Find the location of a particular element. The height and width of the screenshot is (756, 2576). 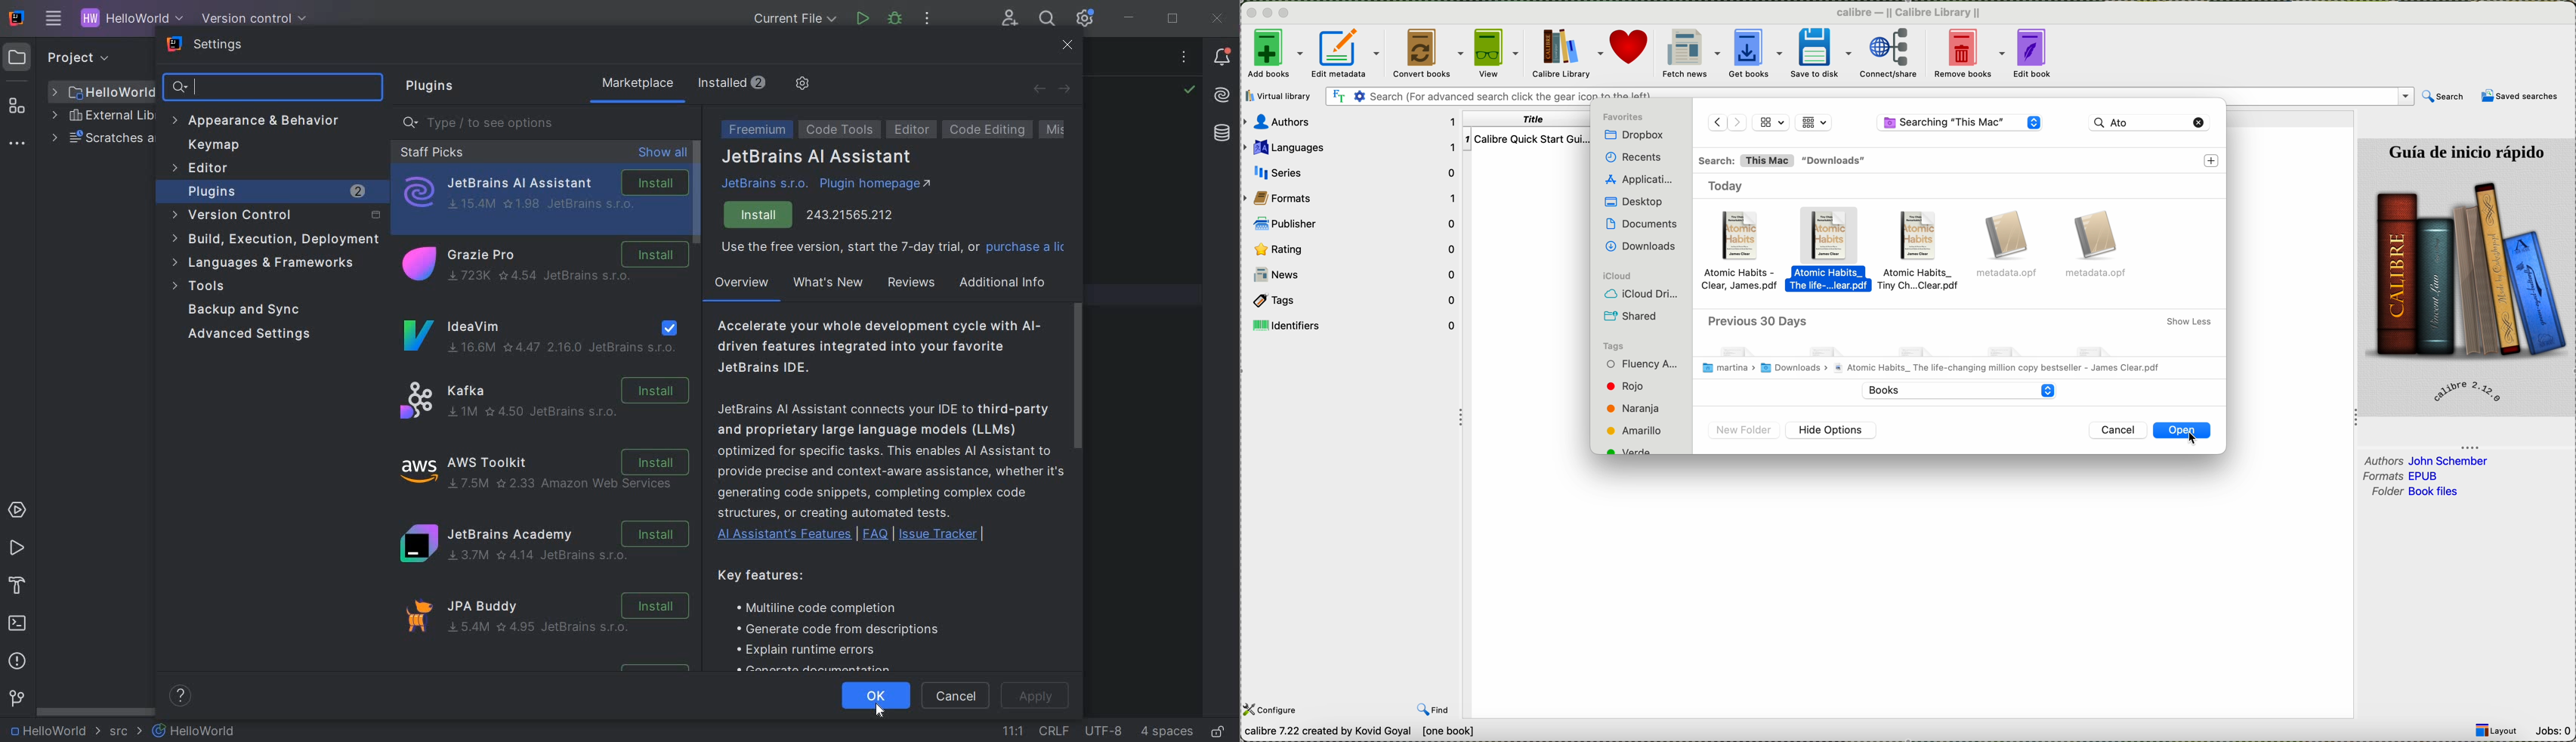

RECENT FILES, TAB ACTIONS, AND MORE is located at coordinates (1186, 59).